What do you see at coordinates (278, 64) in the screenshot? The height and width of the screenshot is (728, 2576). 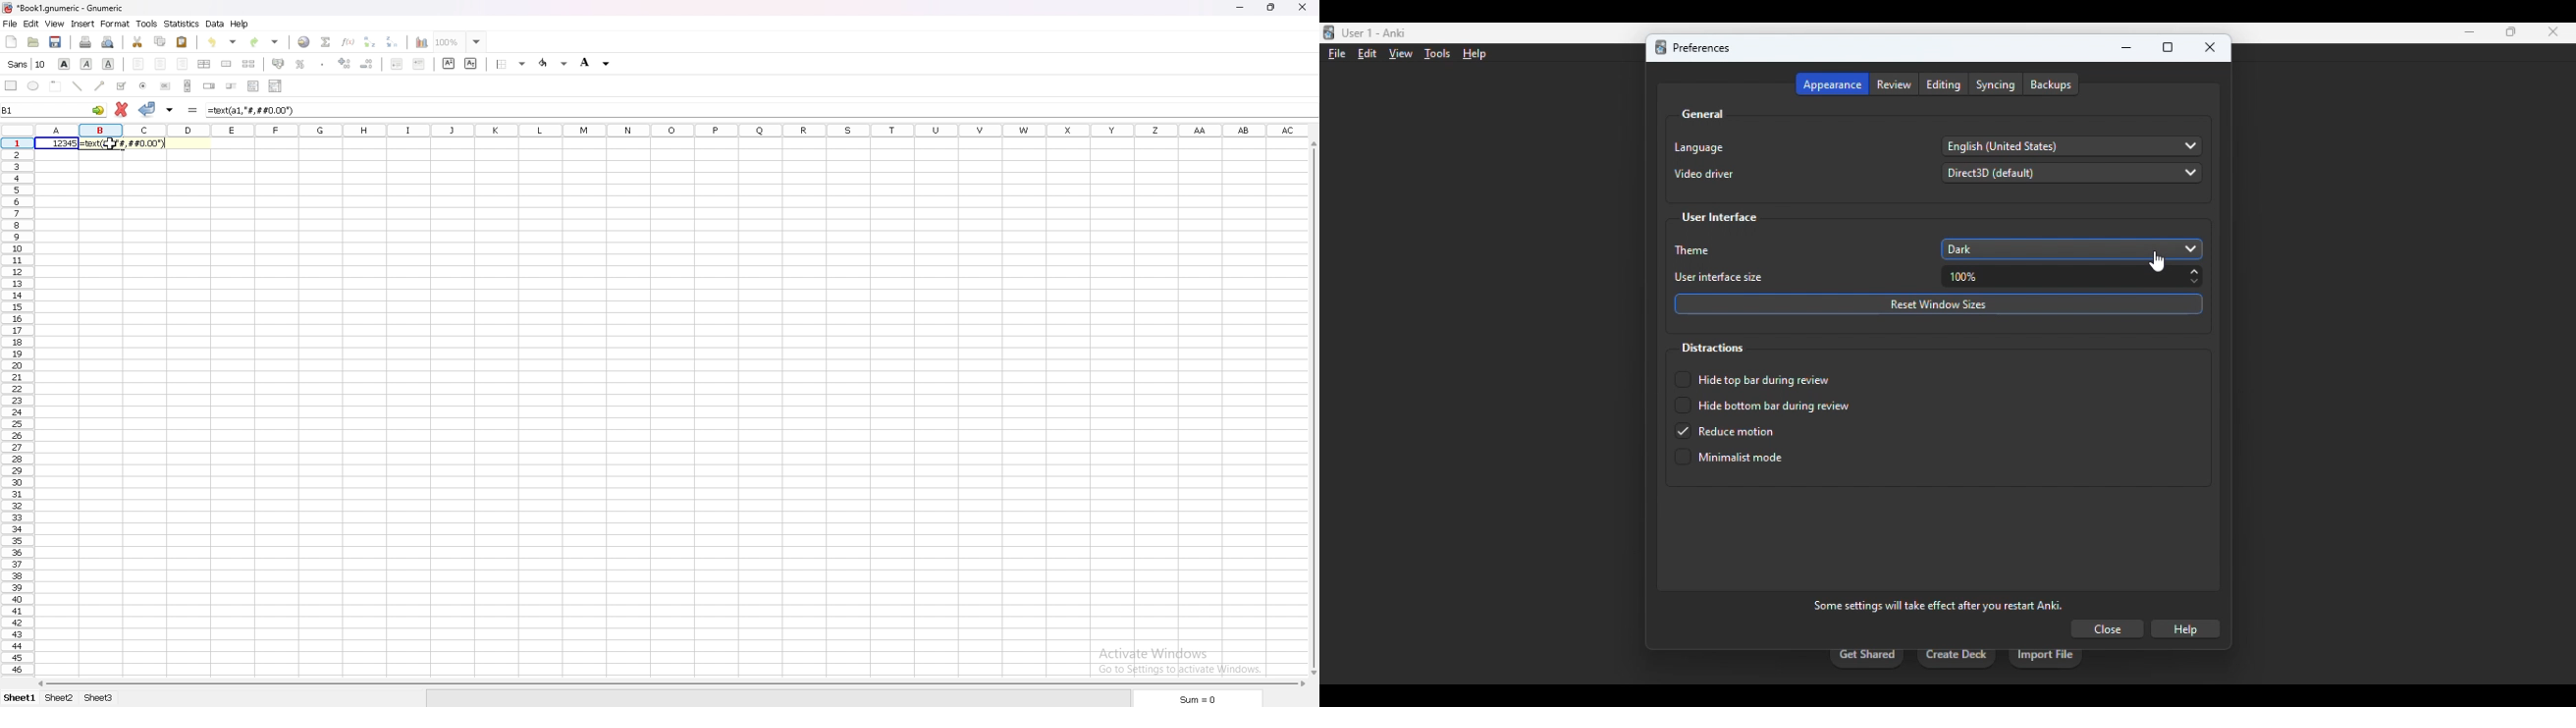 I see `accounting` at bounding box center [278, 64].